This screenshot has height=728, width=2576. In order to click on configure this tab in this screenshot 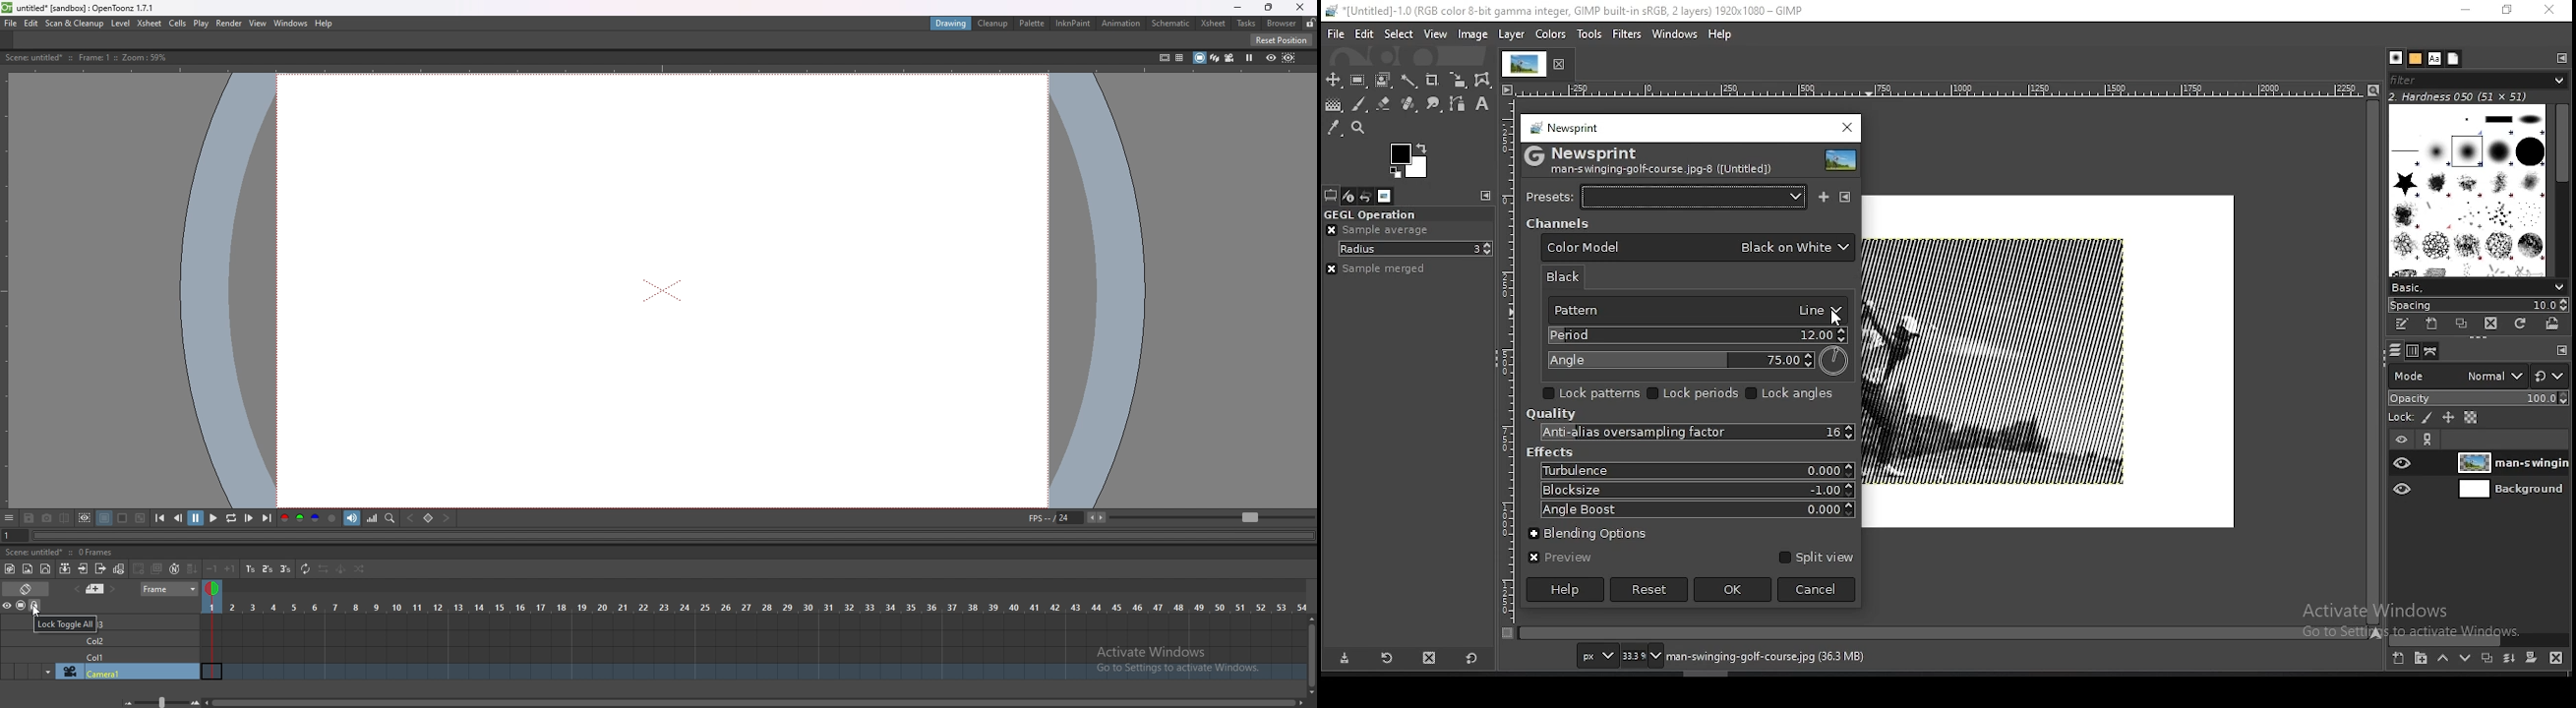, I will do `click(1485, 198)`.